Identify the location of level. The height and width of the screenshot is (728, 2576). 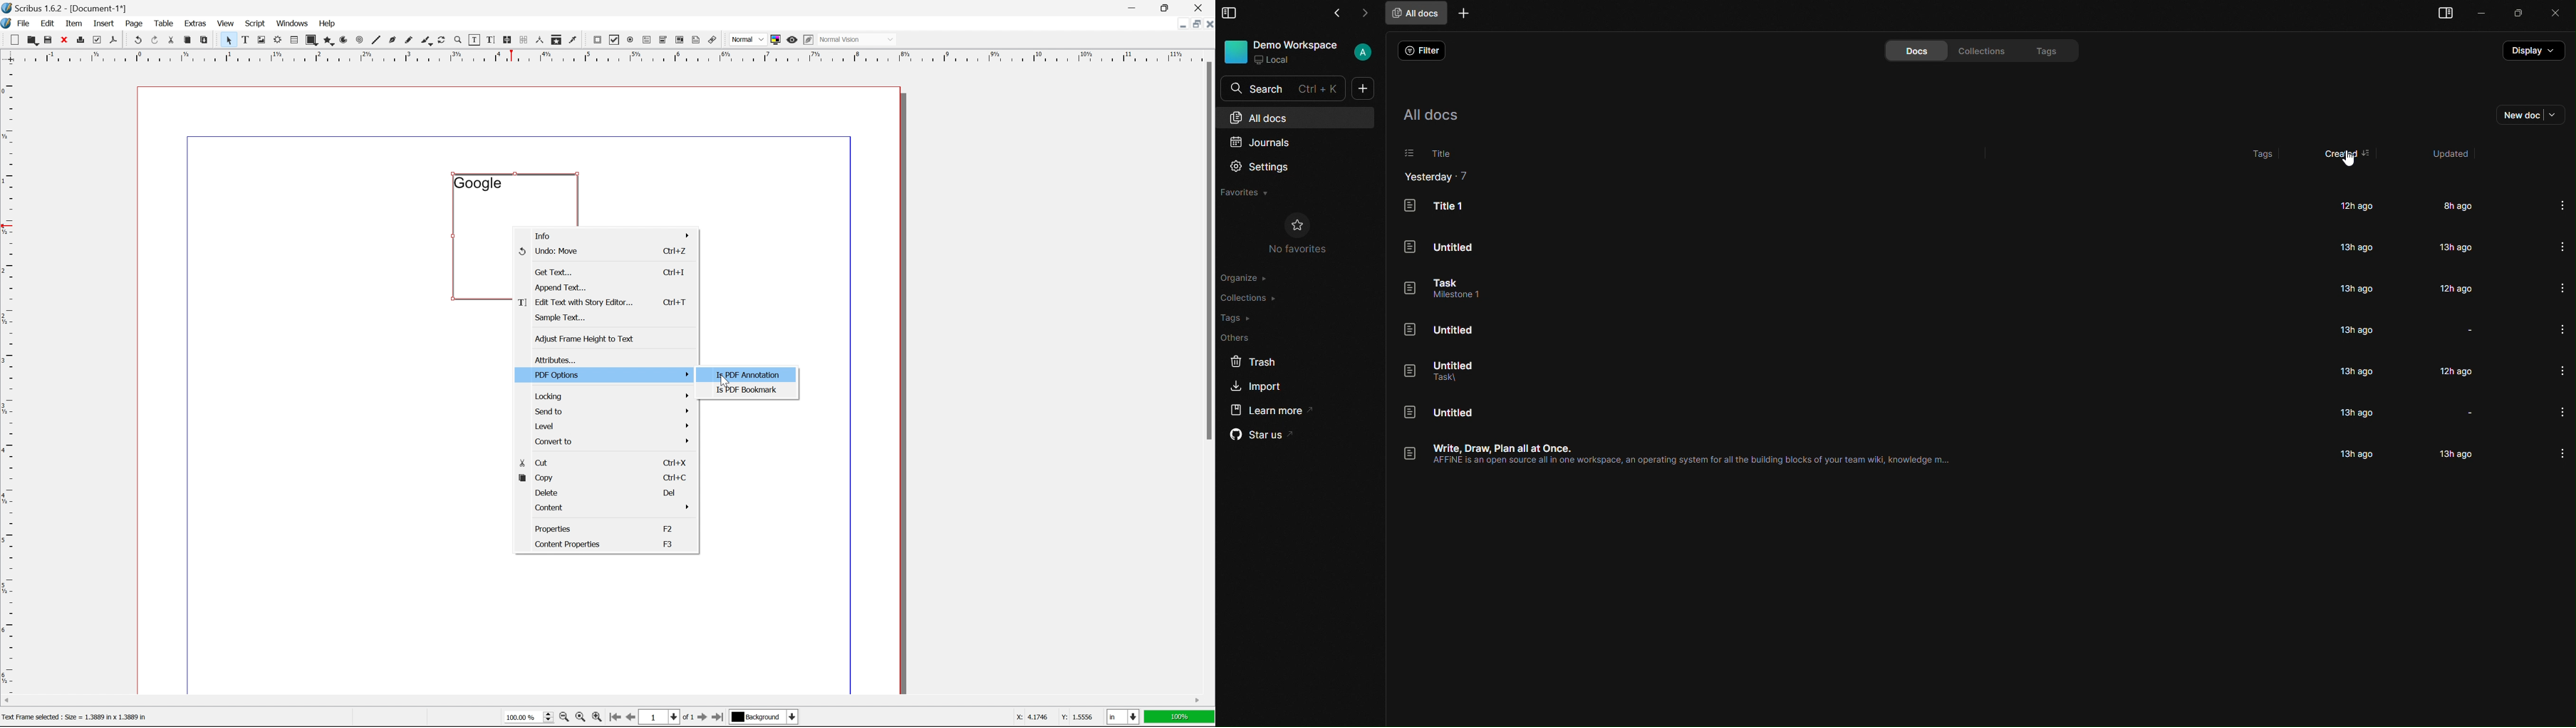
(613, 425).